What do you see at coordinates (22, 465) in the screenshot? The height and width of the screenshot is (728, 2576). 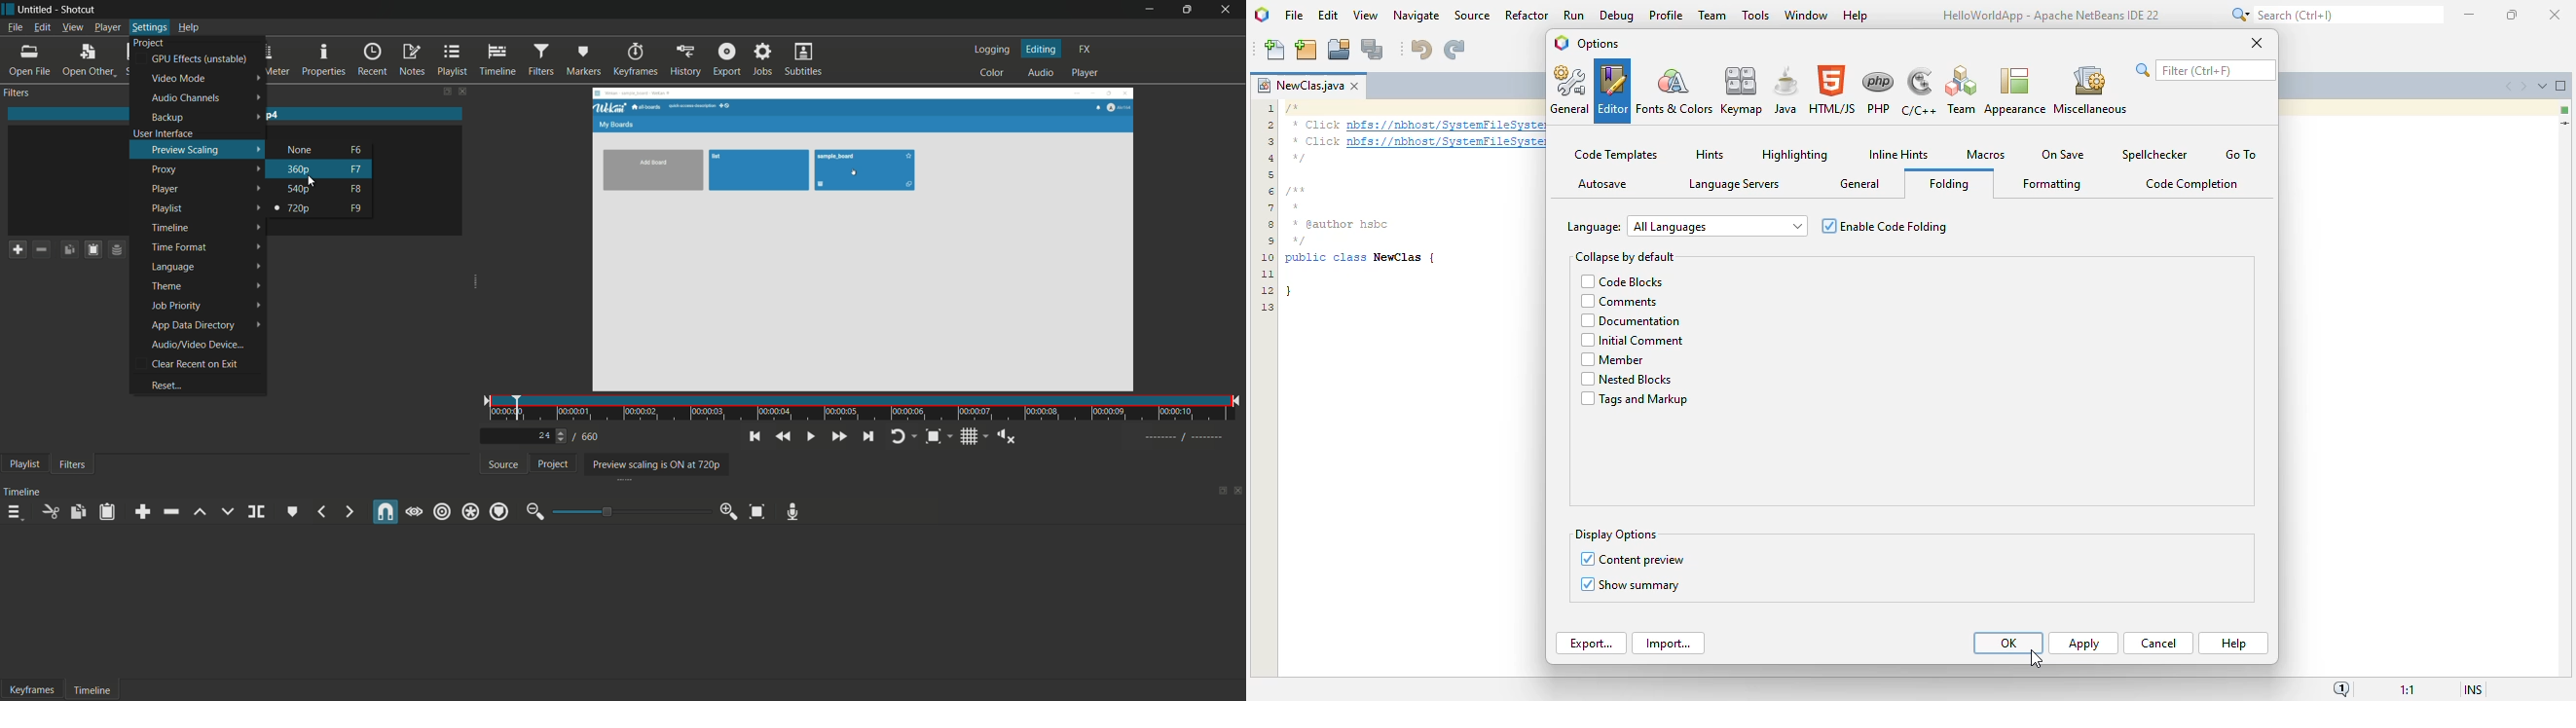 I see `playlist` at bounding box center [22, 465].